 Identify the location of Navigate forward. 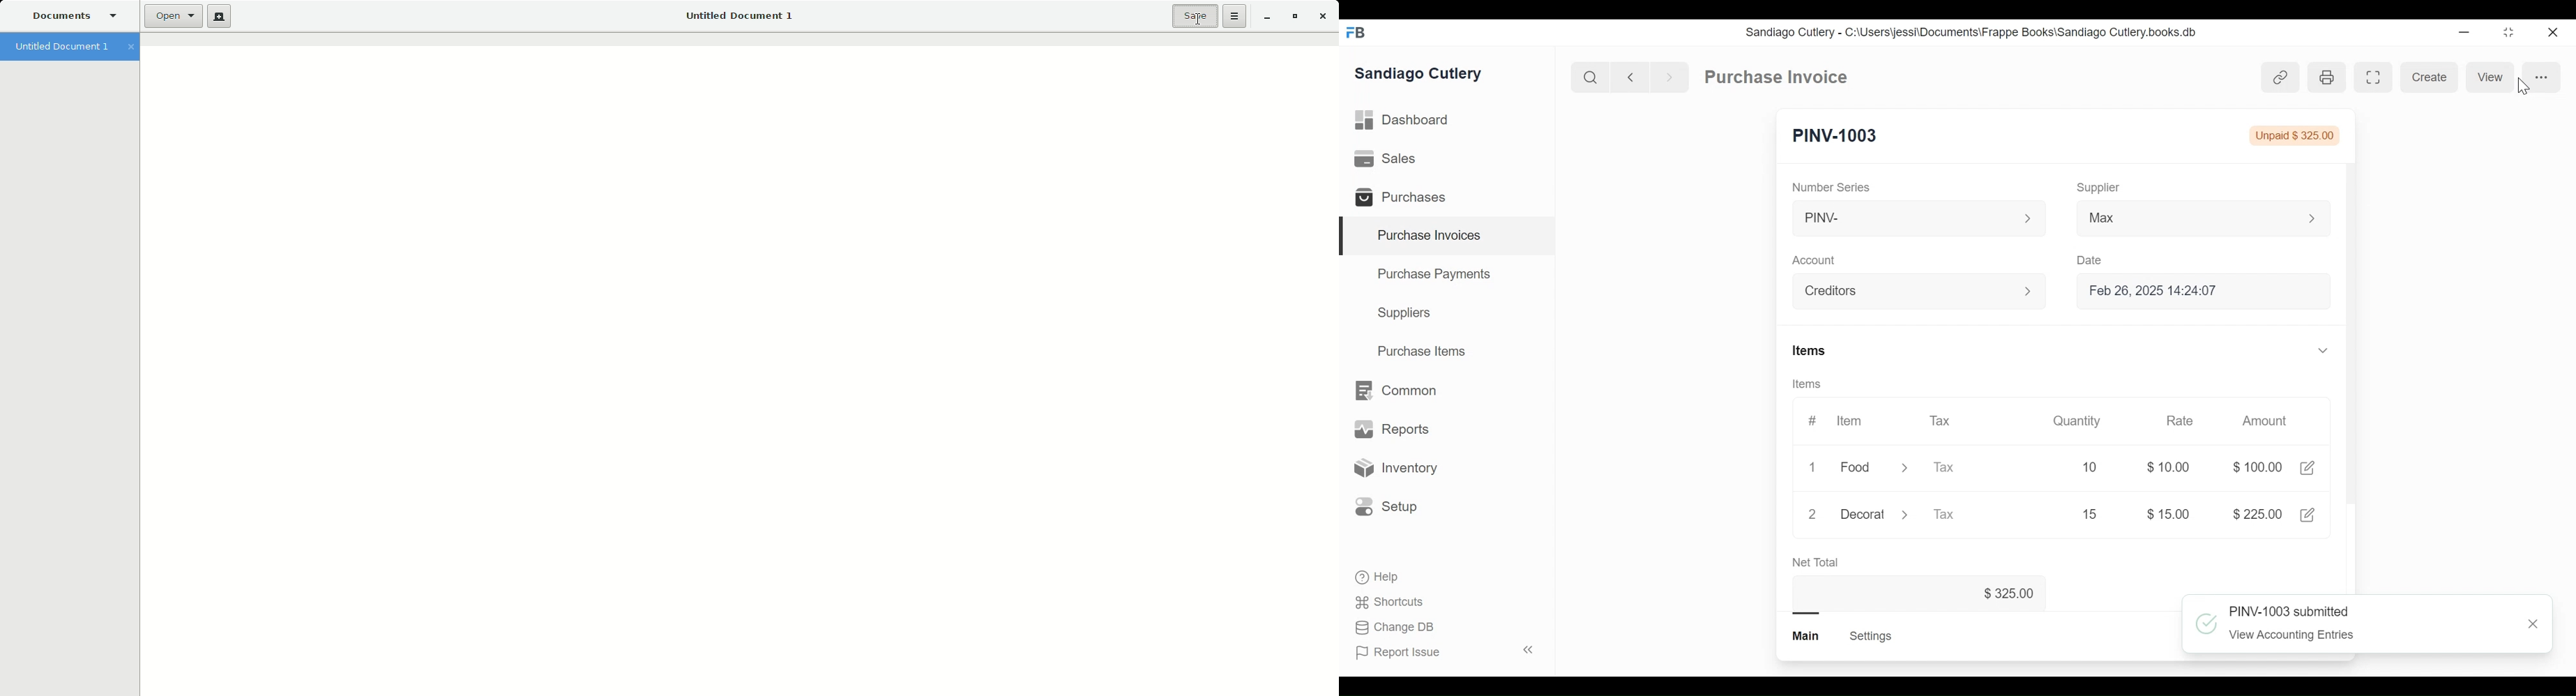
(1669, 76).